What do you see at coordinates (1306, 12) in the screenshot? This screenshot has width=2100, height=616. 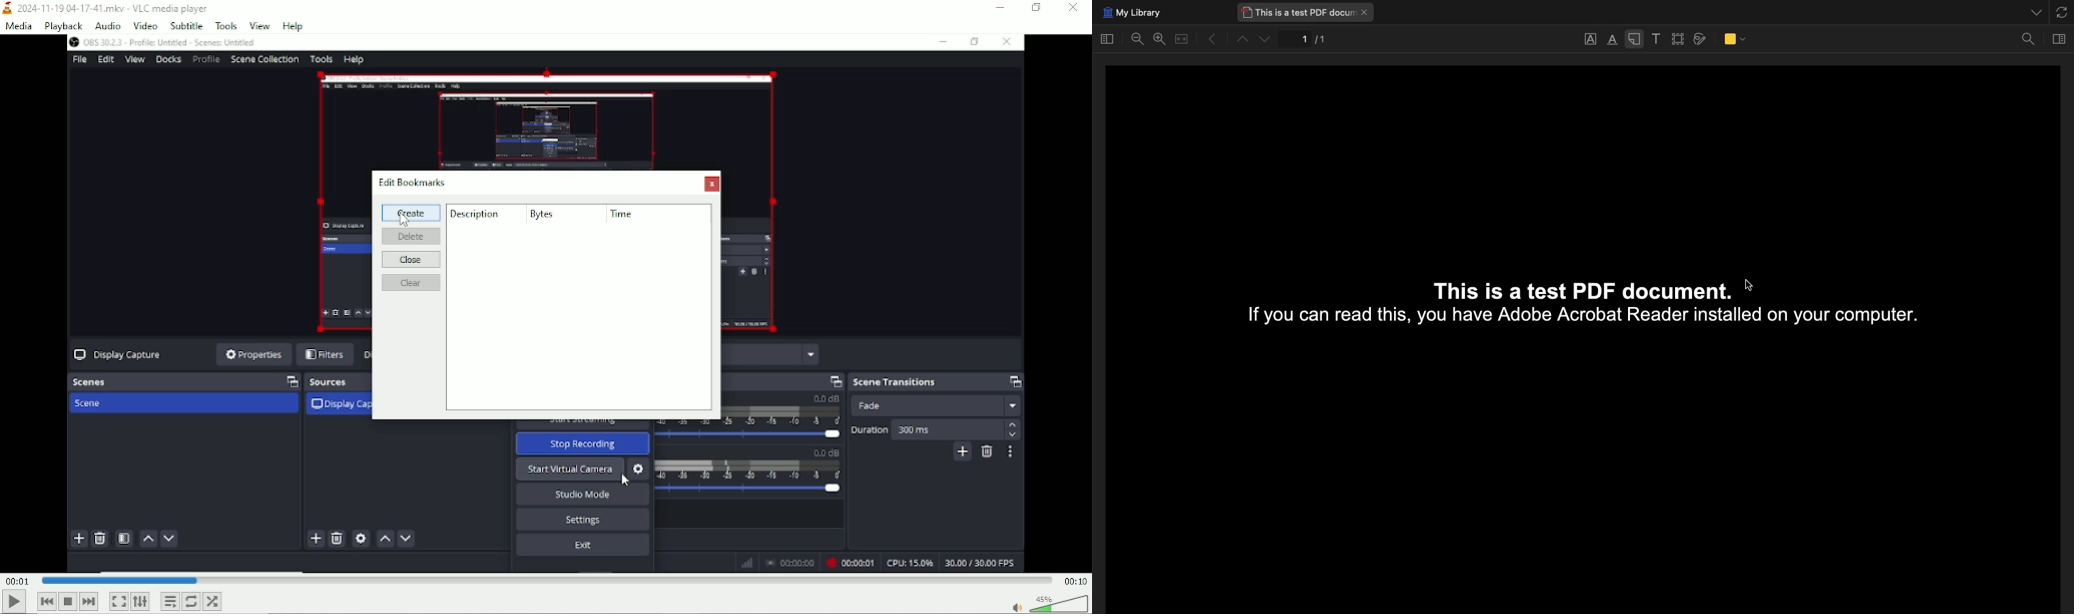 I see `This is a test PDF document` at bounding box center [1306, 12].